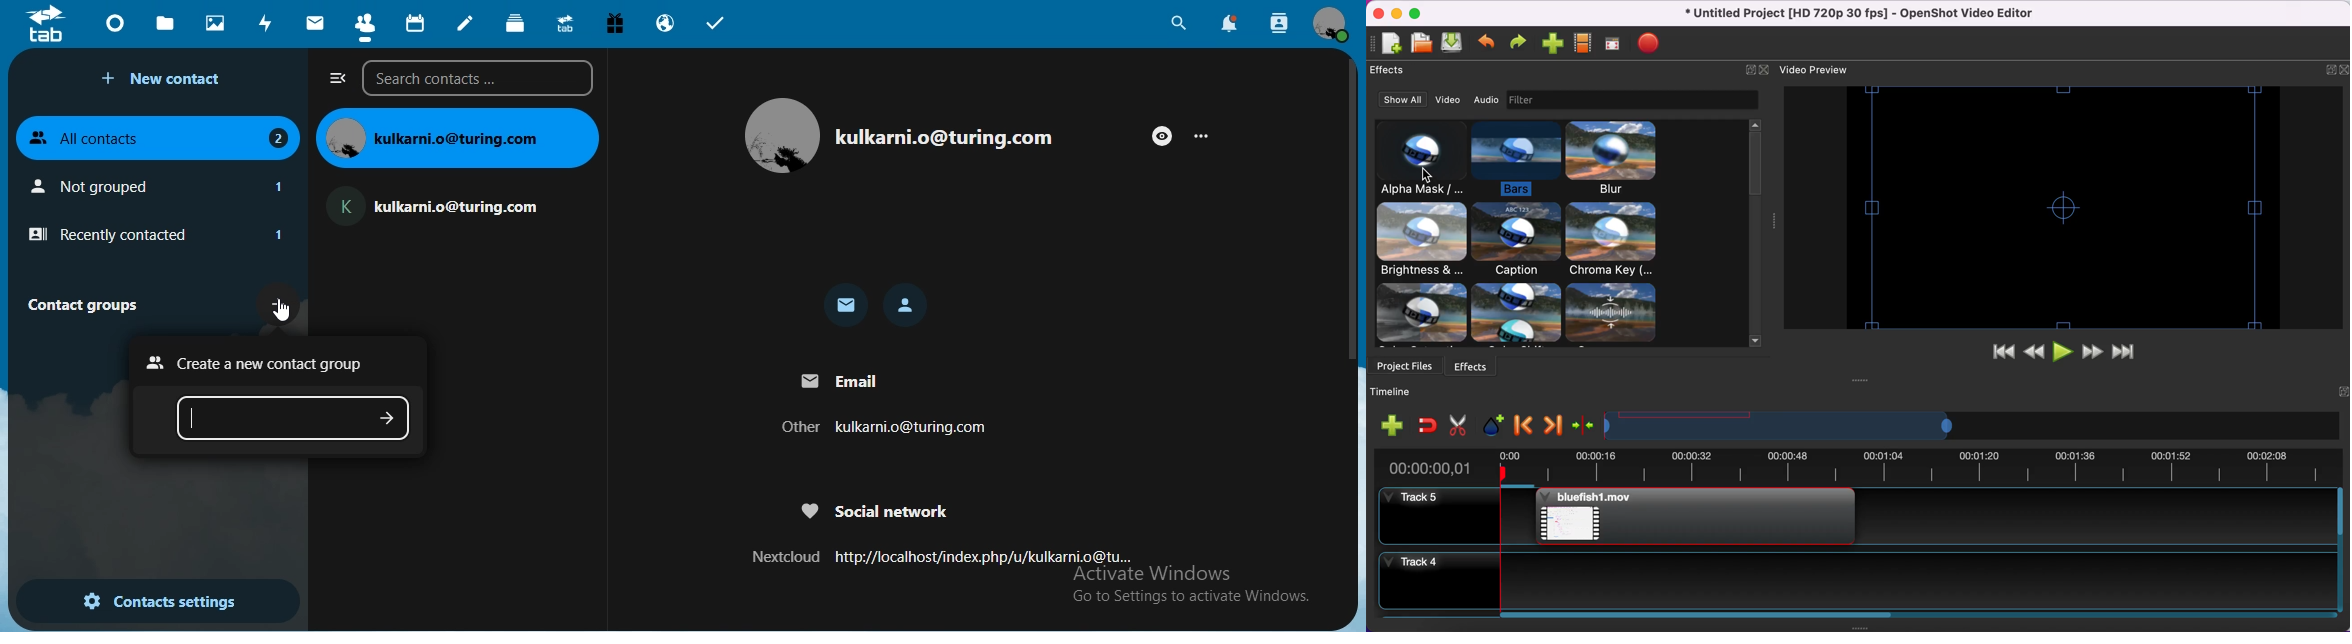 This screenshot has height=644, width=2352. I want to click on play, so click(2064, 352).